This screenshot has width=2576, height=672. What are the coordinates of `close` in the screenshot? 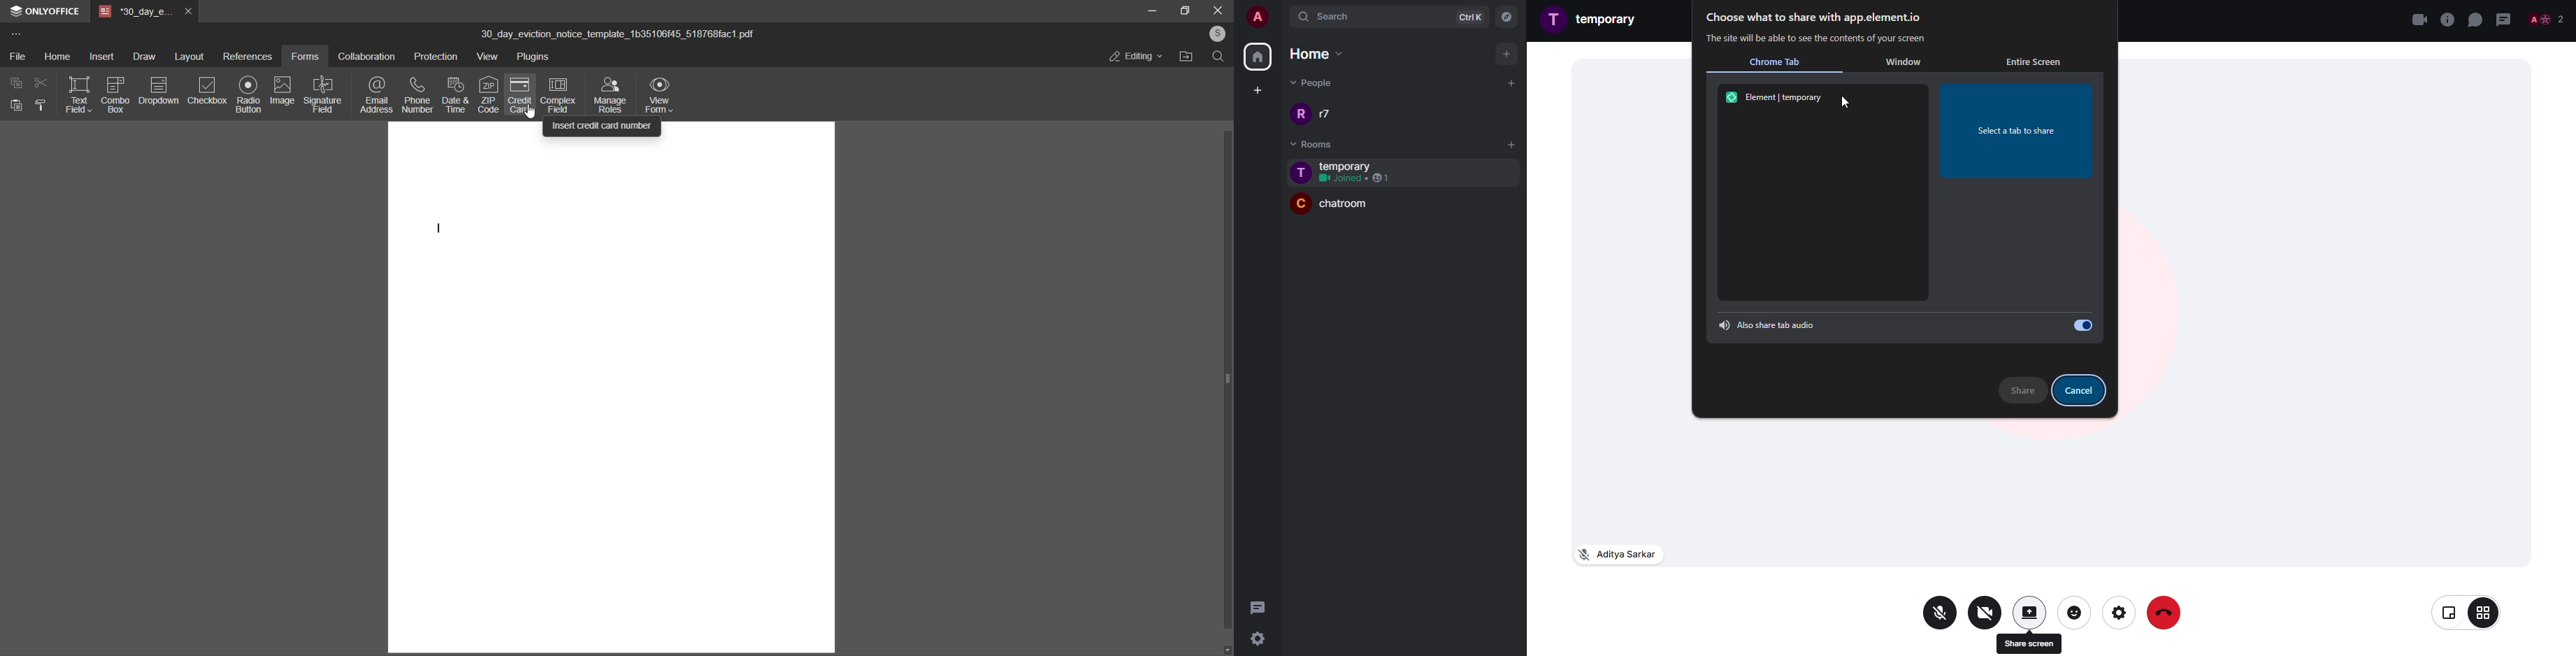 It's located at (1216, 10).